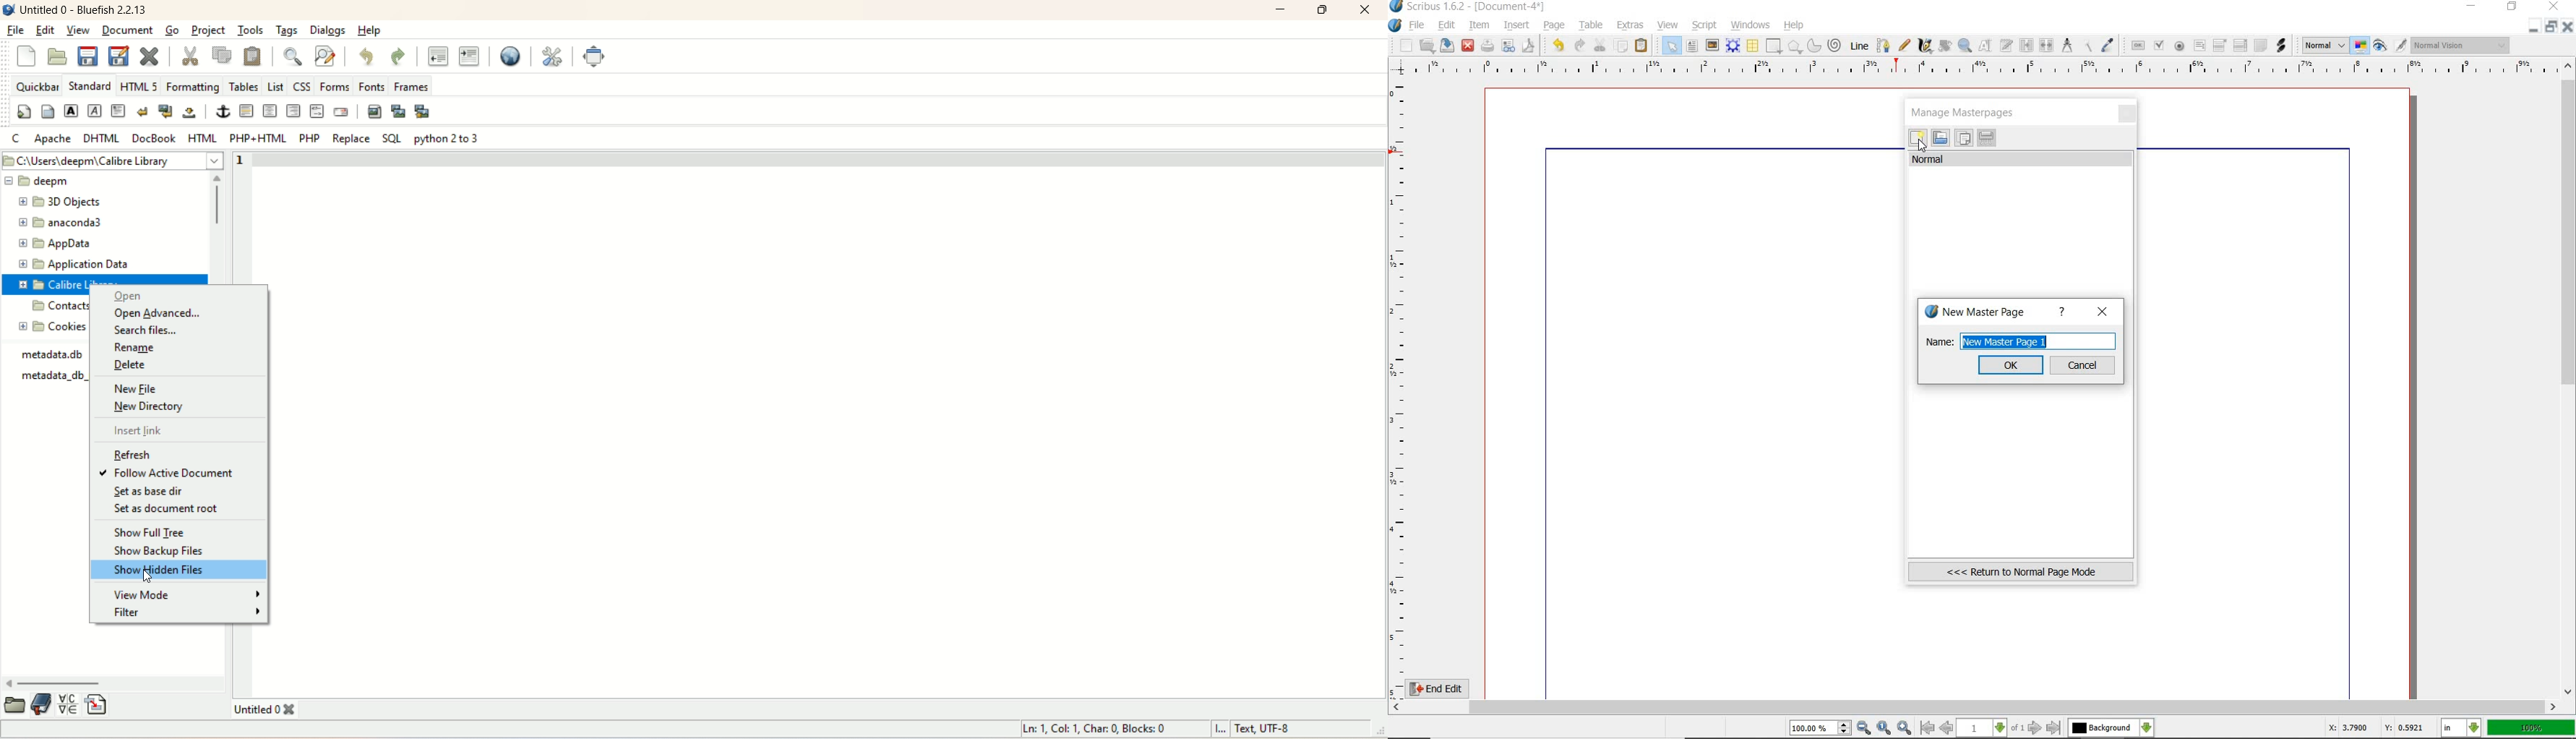 This screenshot has height=756, width=2576. I want to click on item, so click(1480, 26).